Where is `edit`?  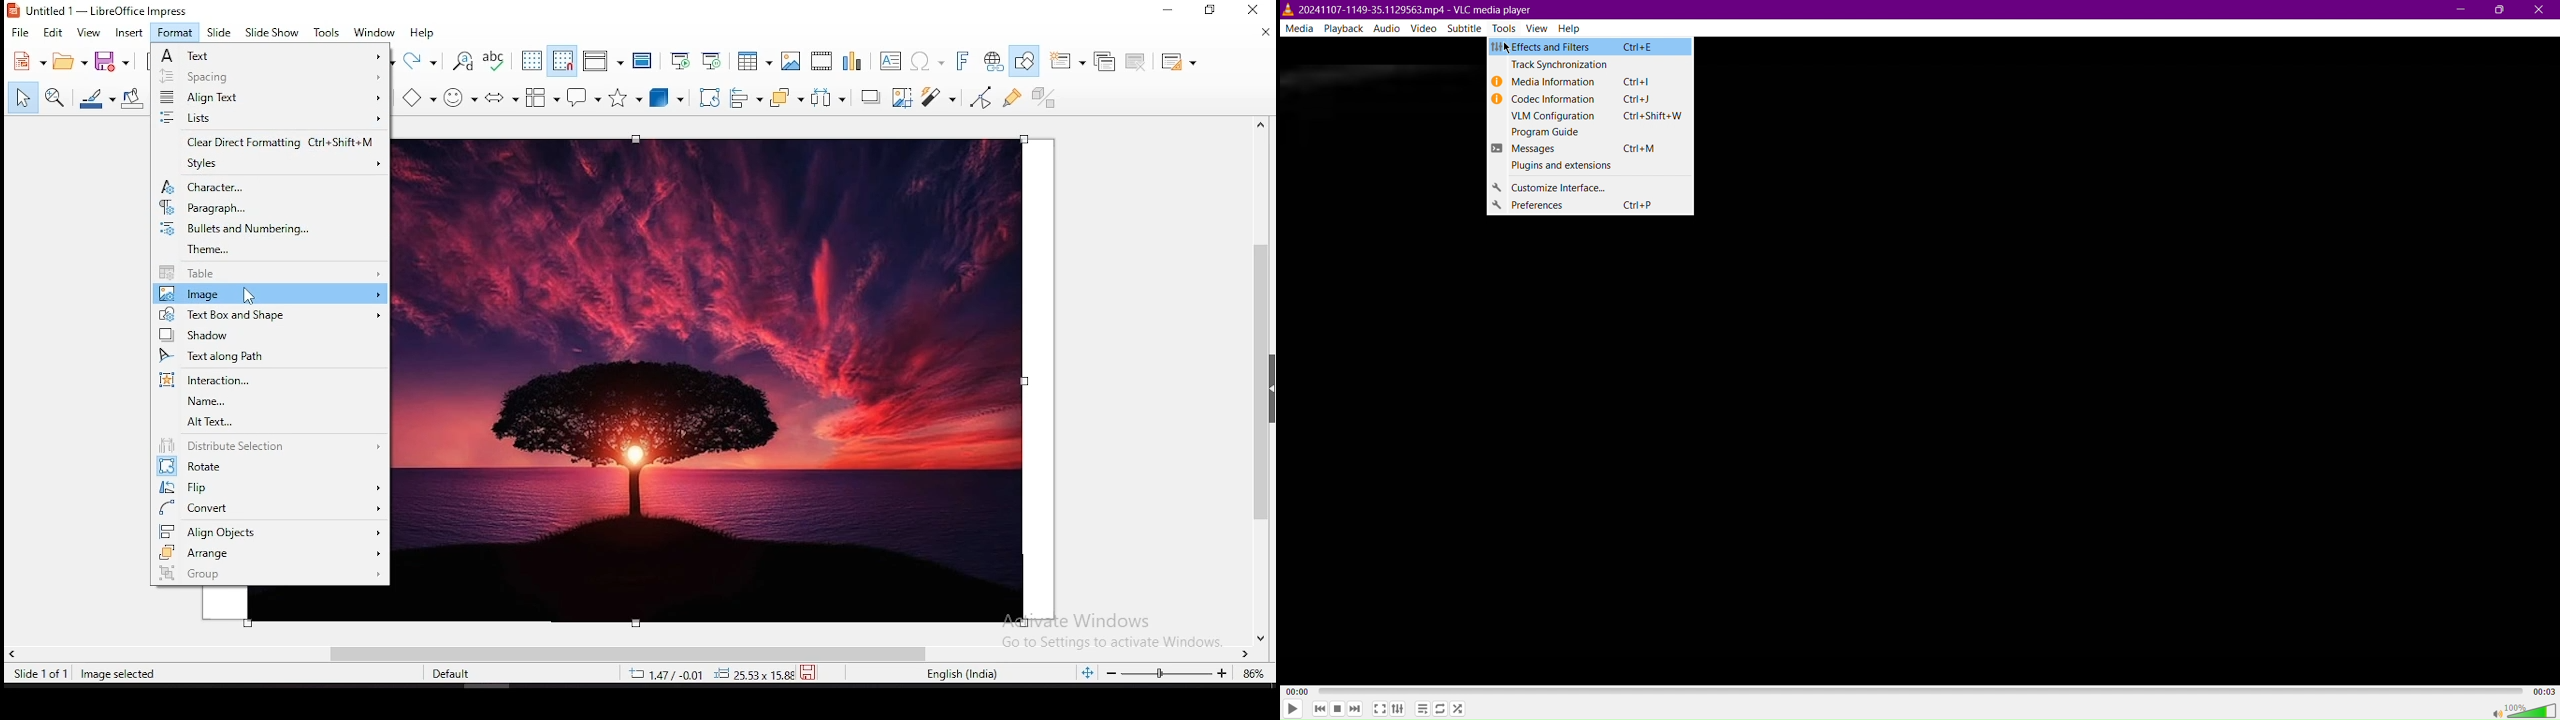 edit is located at coordinates (55, 33).